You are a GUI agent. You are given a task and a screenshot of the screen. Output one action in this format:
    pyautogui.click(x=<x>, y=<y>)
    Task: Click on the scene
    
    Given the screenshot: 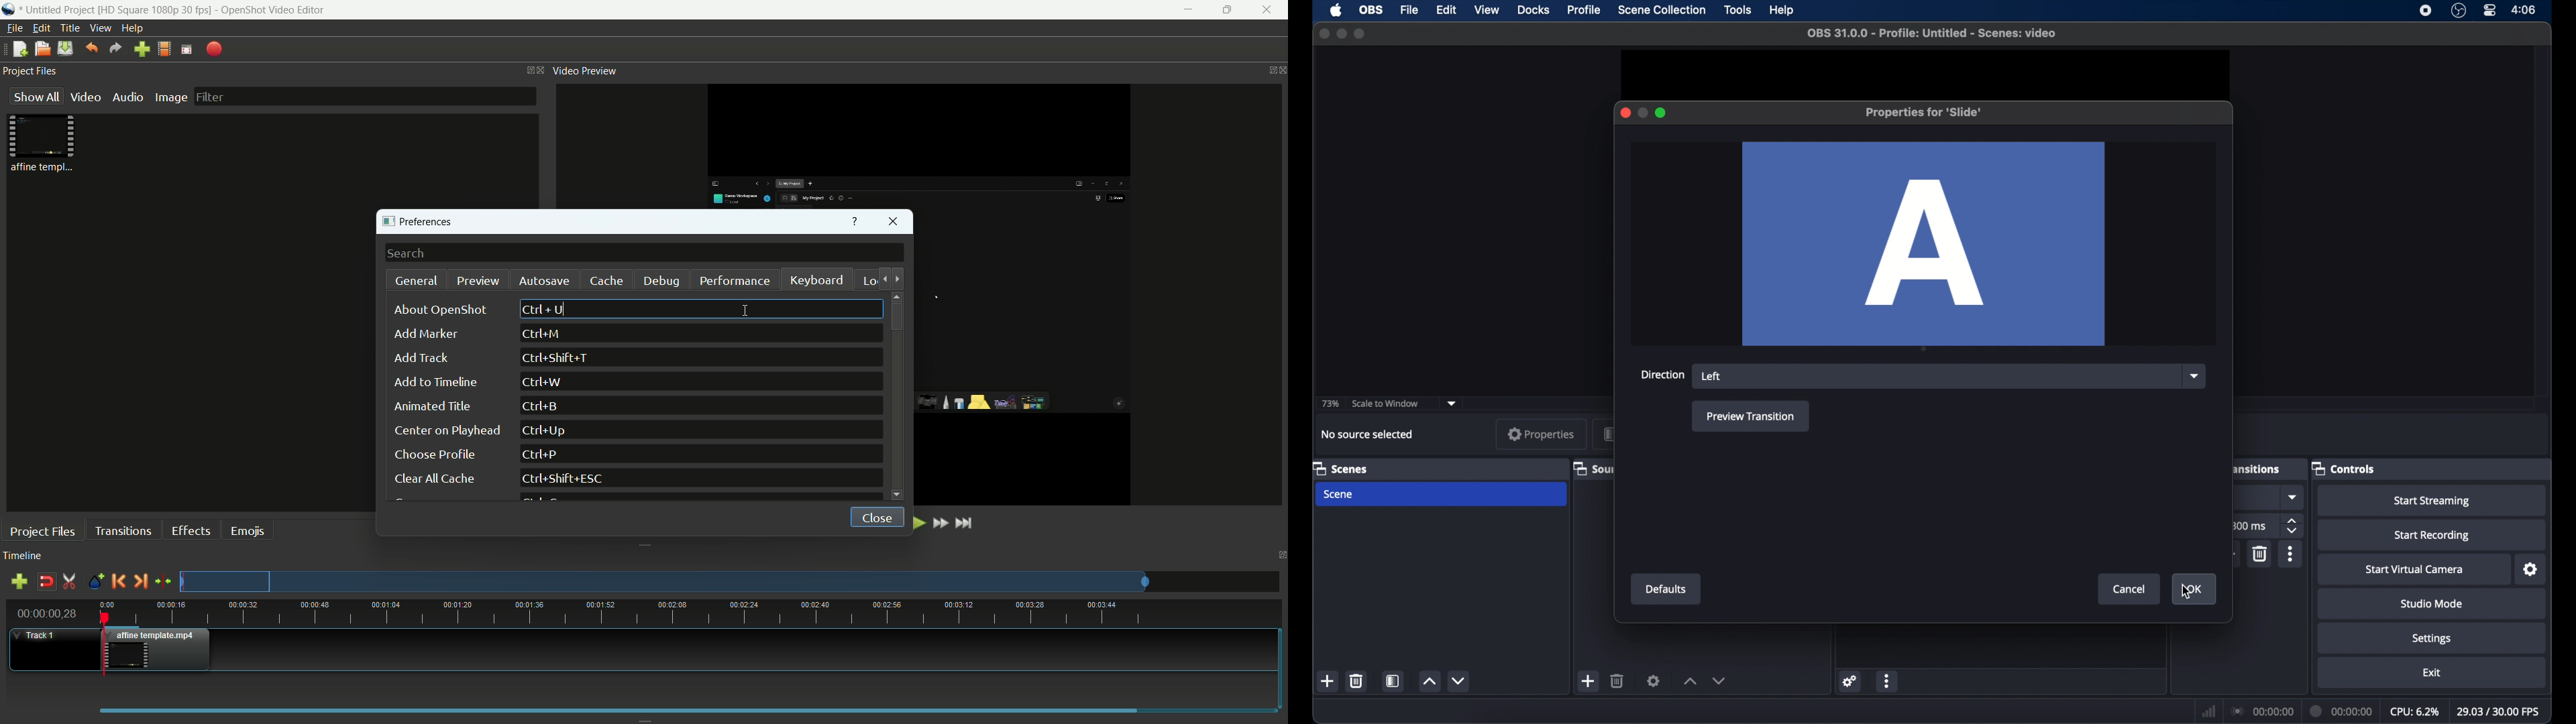 What is the action you would take?
    pyautogui.click(x=1339, y=493)
    